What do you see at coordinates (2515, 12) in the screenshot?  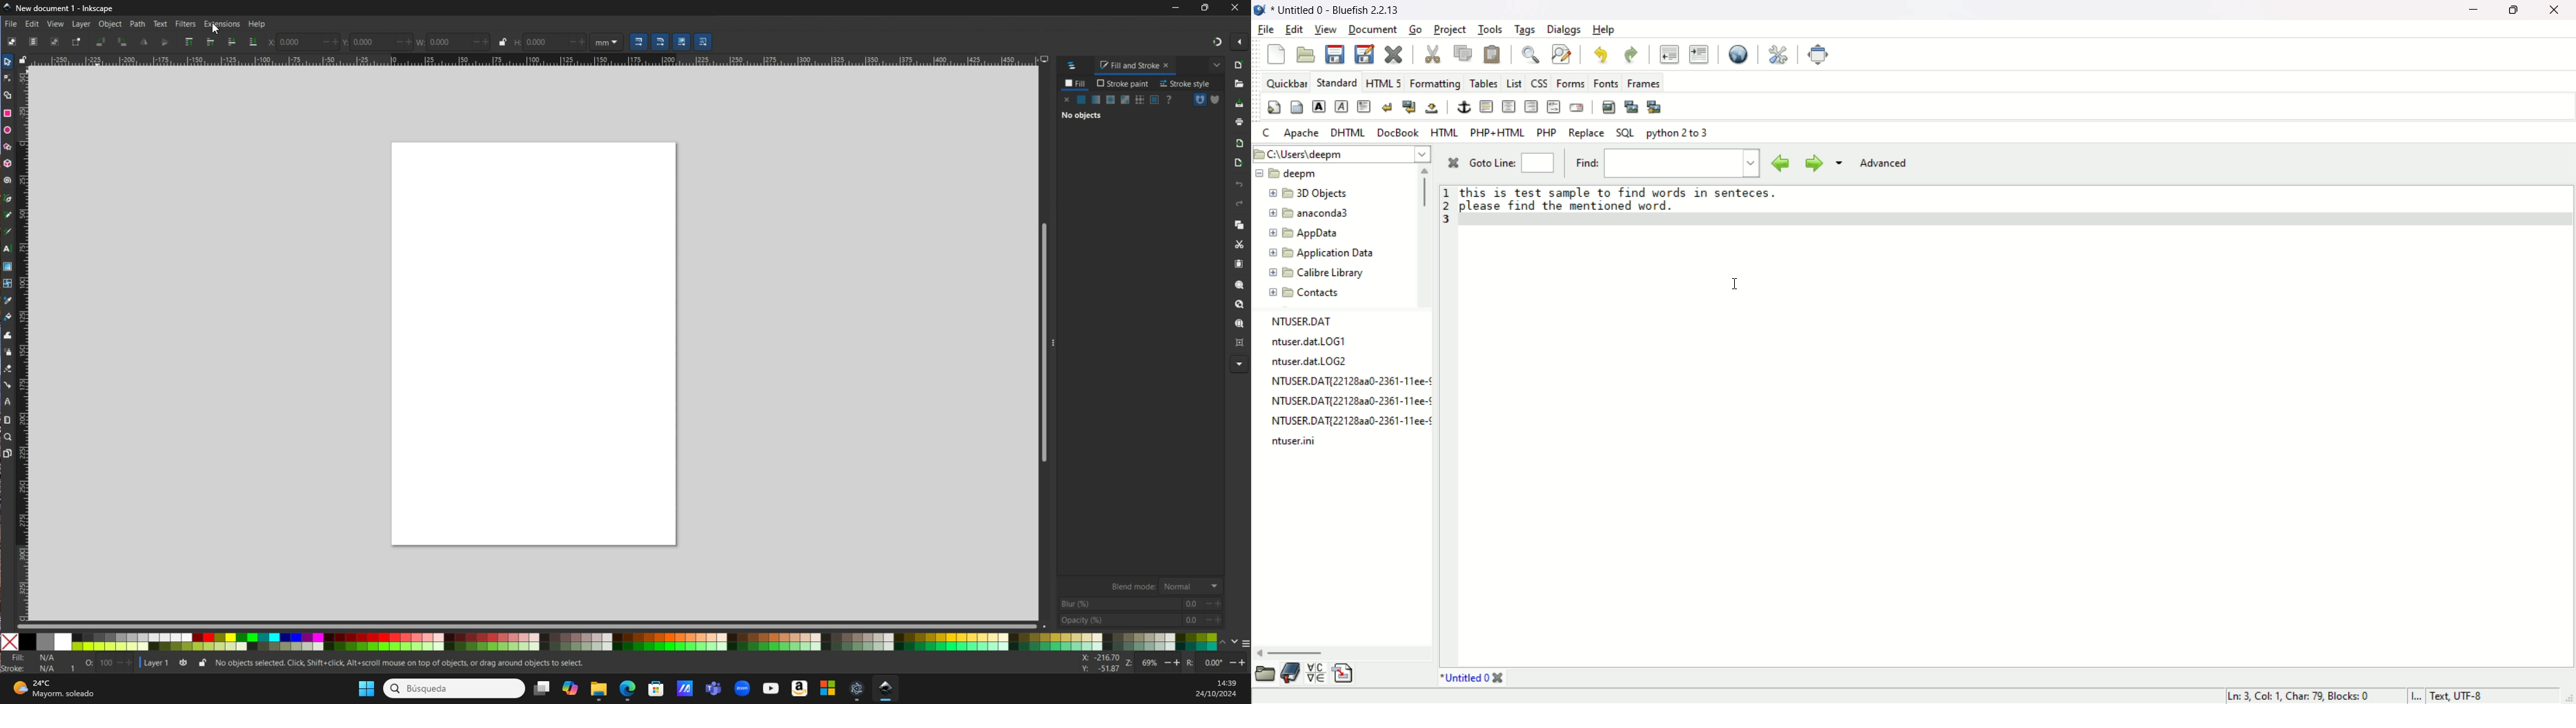 I see `maximize` at bounding box center [2515, 12].